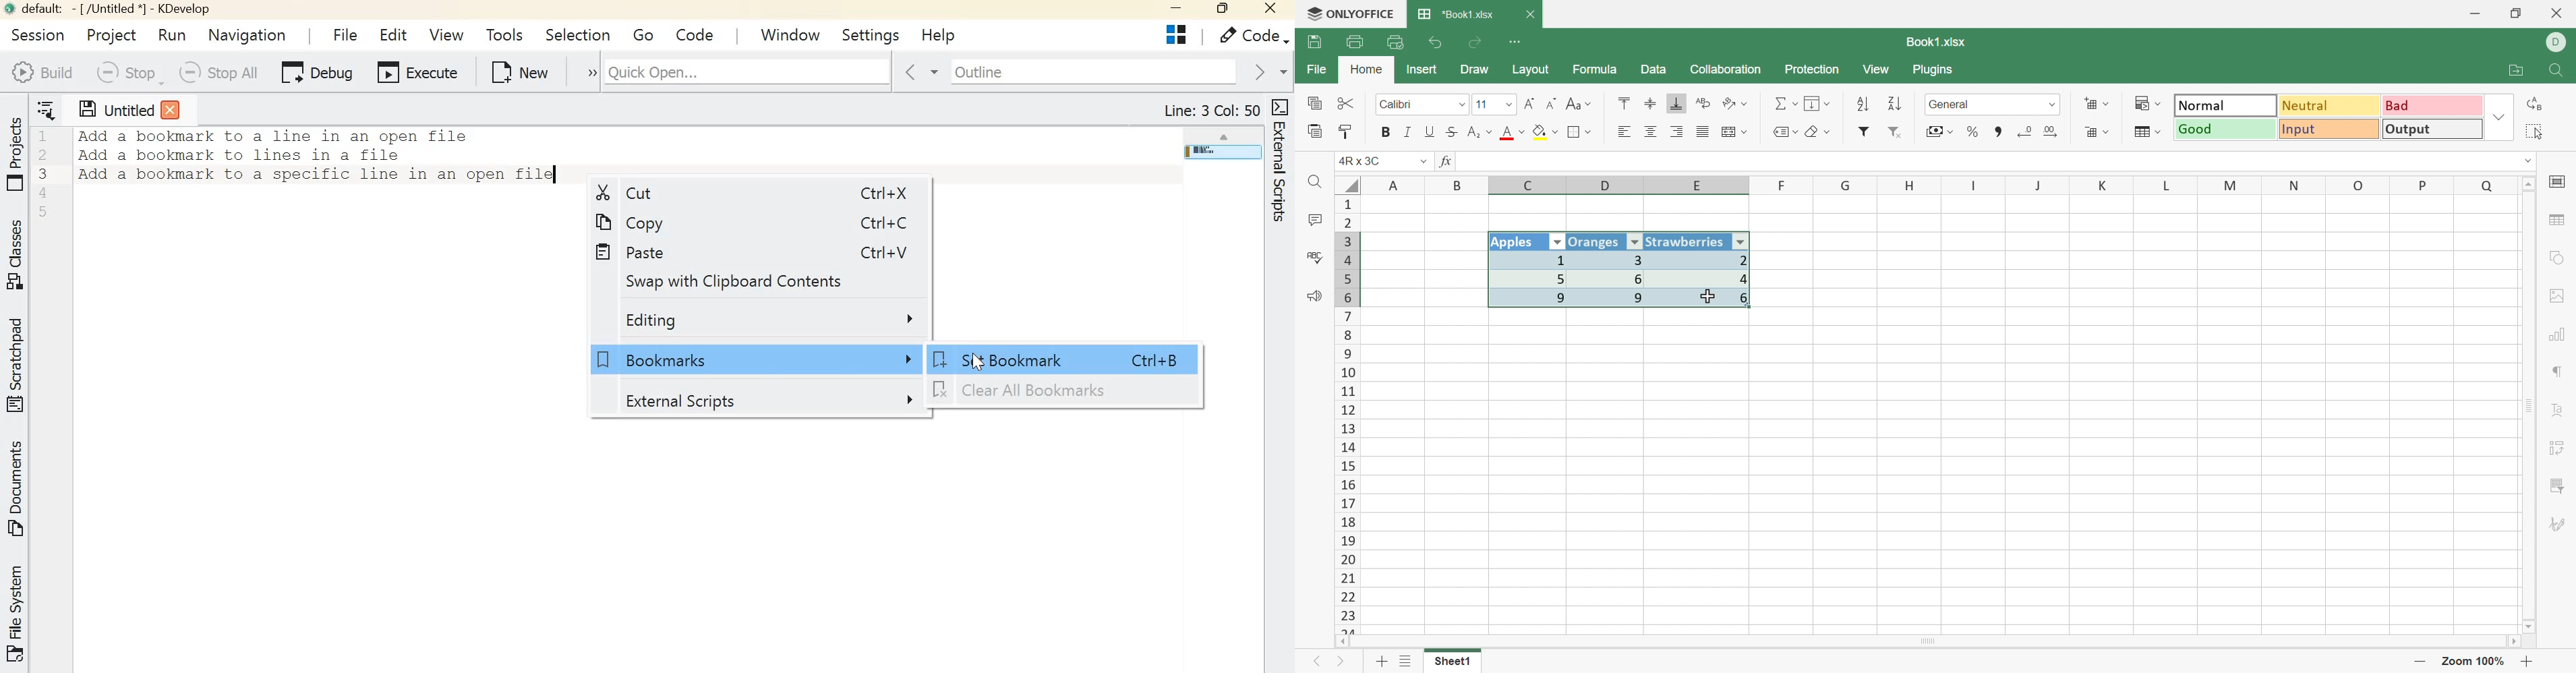 This screenshot has height=700, width=2576. Describe the element at coordinates (1317, 42) in the screenshot. I see `Save` at that location.